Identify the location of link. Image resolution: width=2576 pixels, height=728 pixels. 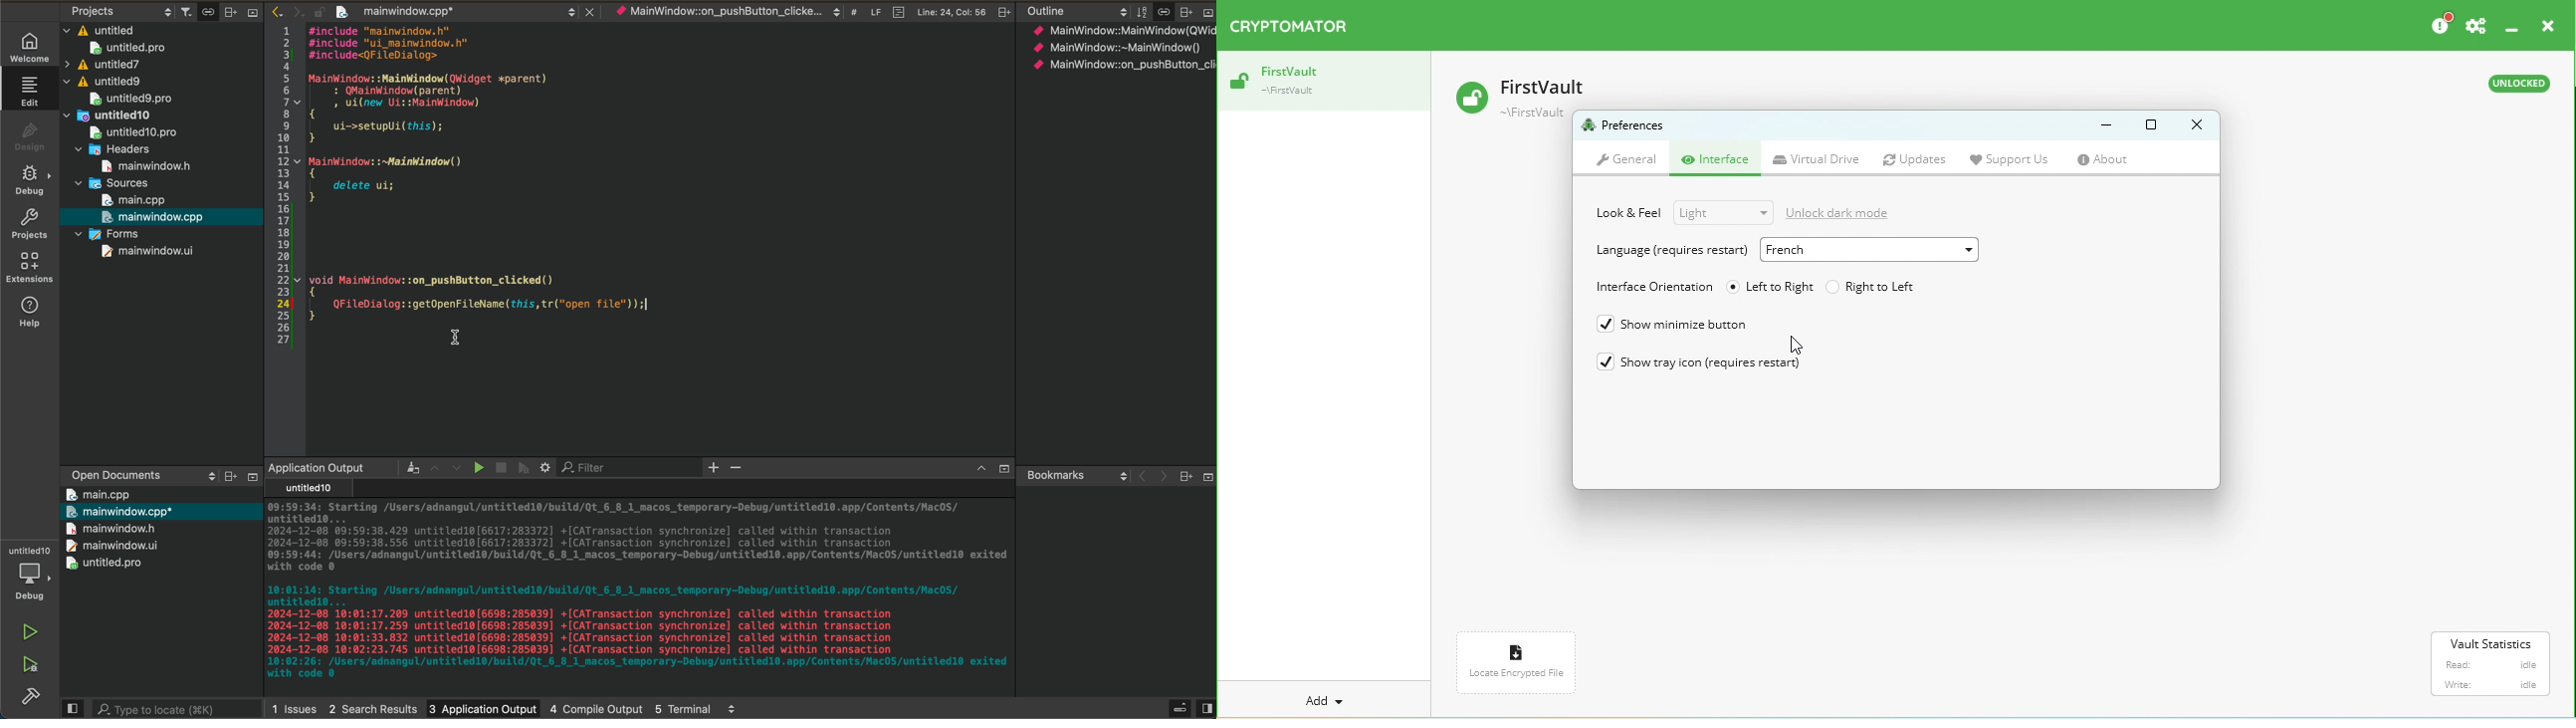
(1163, 10).